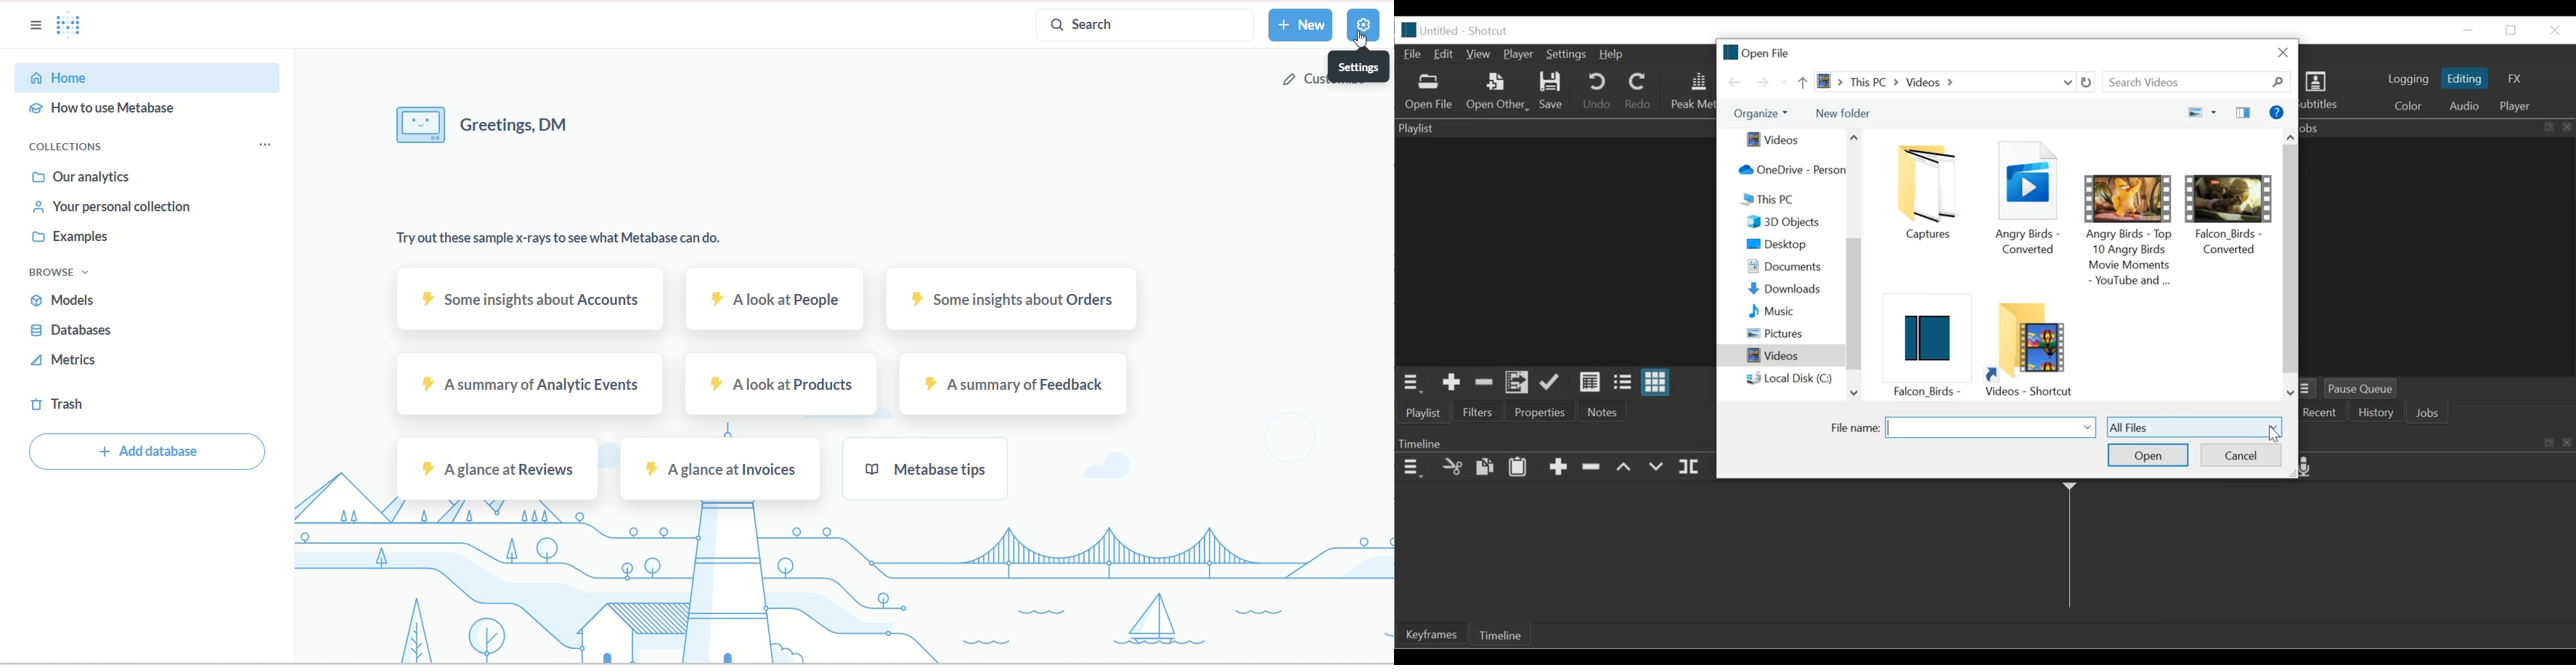  What do you see at coordinates (1794, 334) in the screenshot?
I see `Pictures` at bounding box center [1794, 334].